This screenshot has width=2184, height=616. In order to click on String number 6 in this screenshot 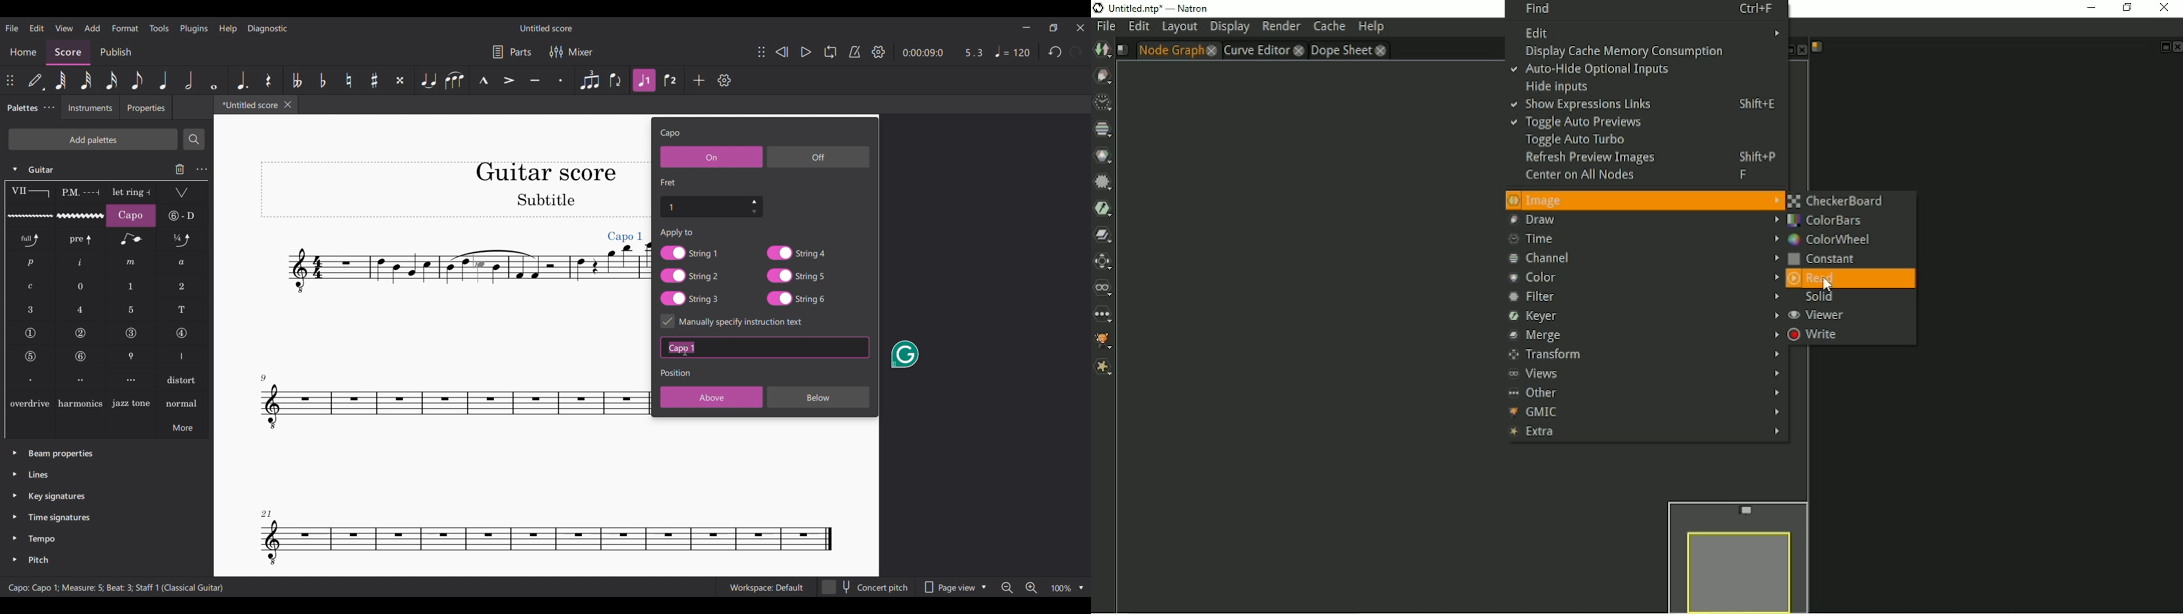, I will do `click(81, 356)`.